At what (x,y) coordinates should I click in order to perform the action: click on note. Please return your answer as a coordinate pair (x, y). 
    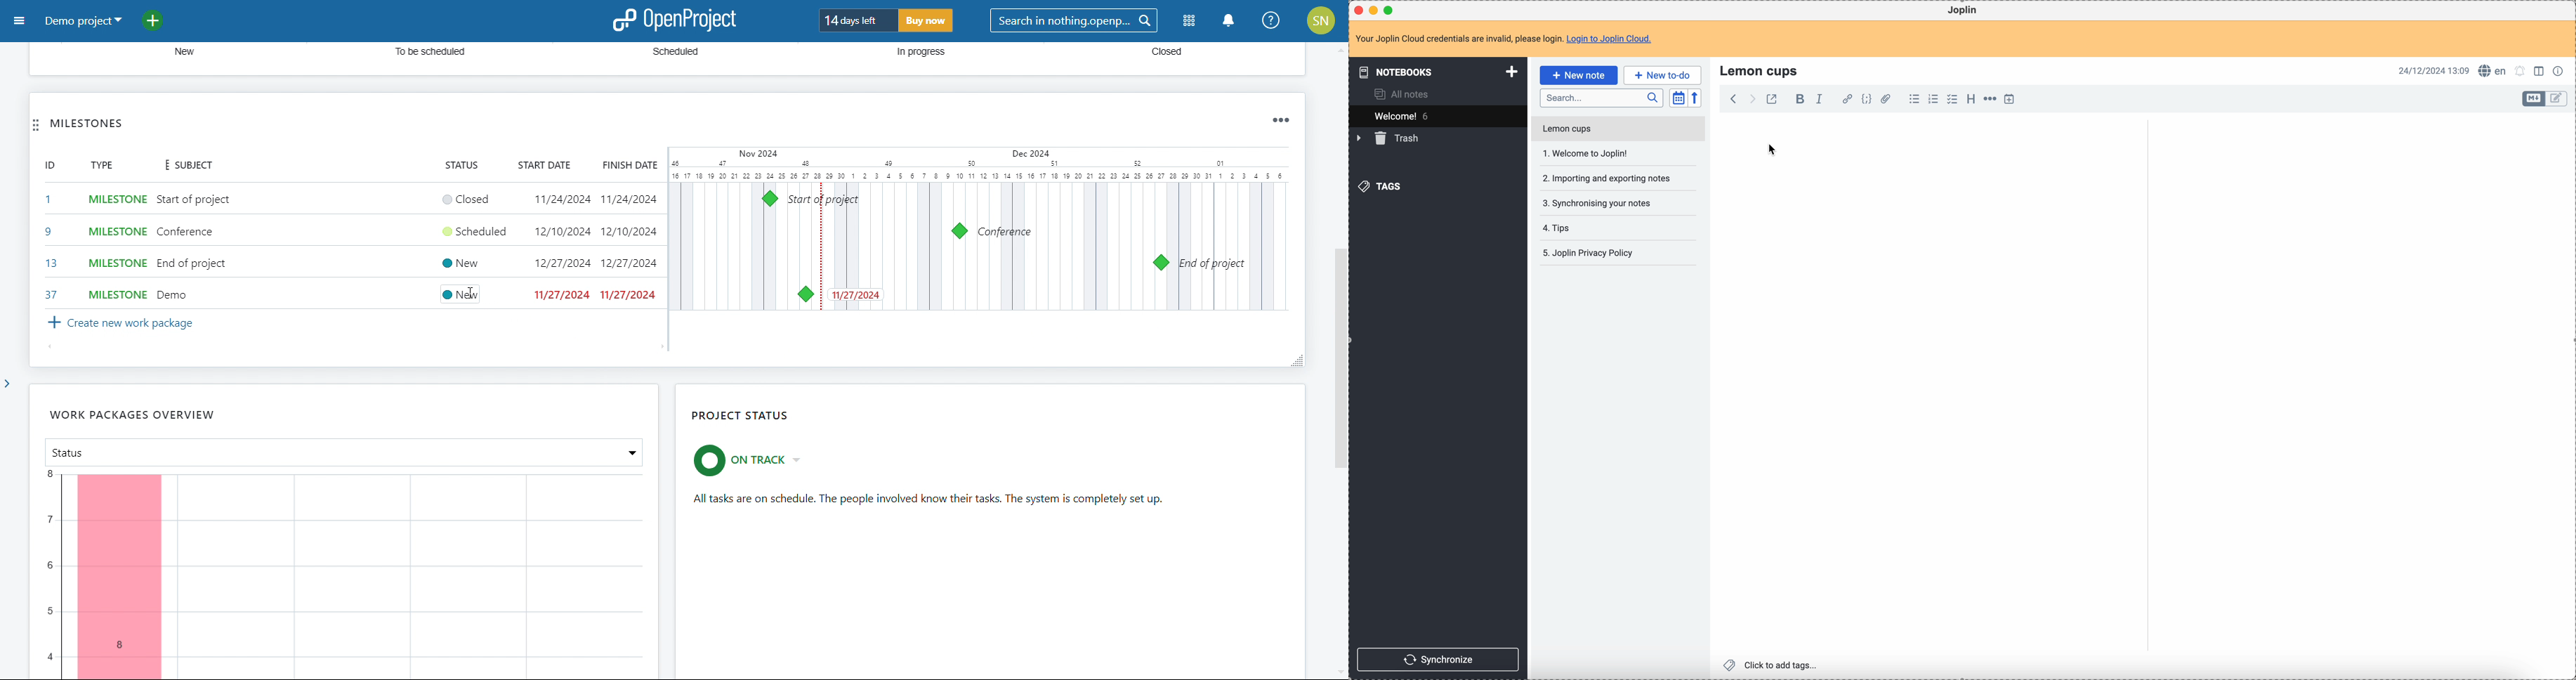
    Looking at the image, I should click on (1510, 39).